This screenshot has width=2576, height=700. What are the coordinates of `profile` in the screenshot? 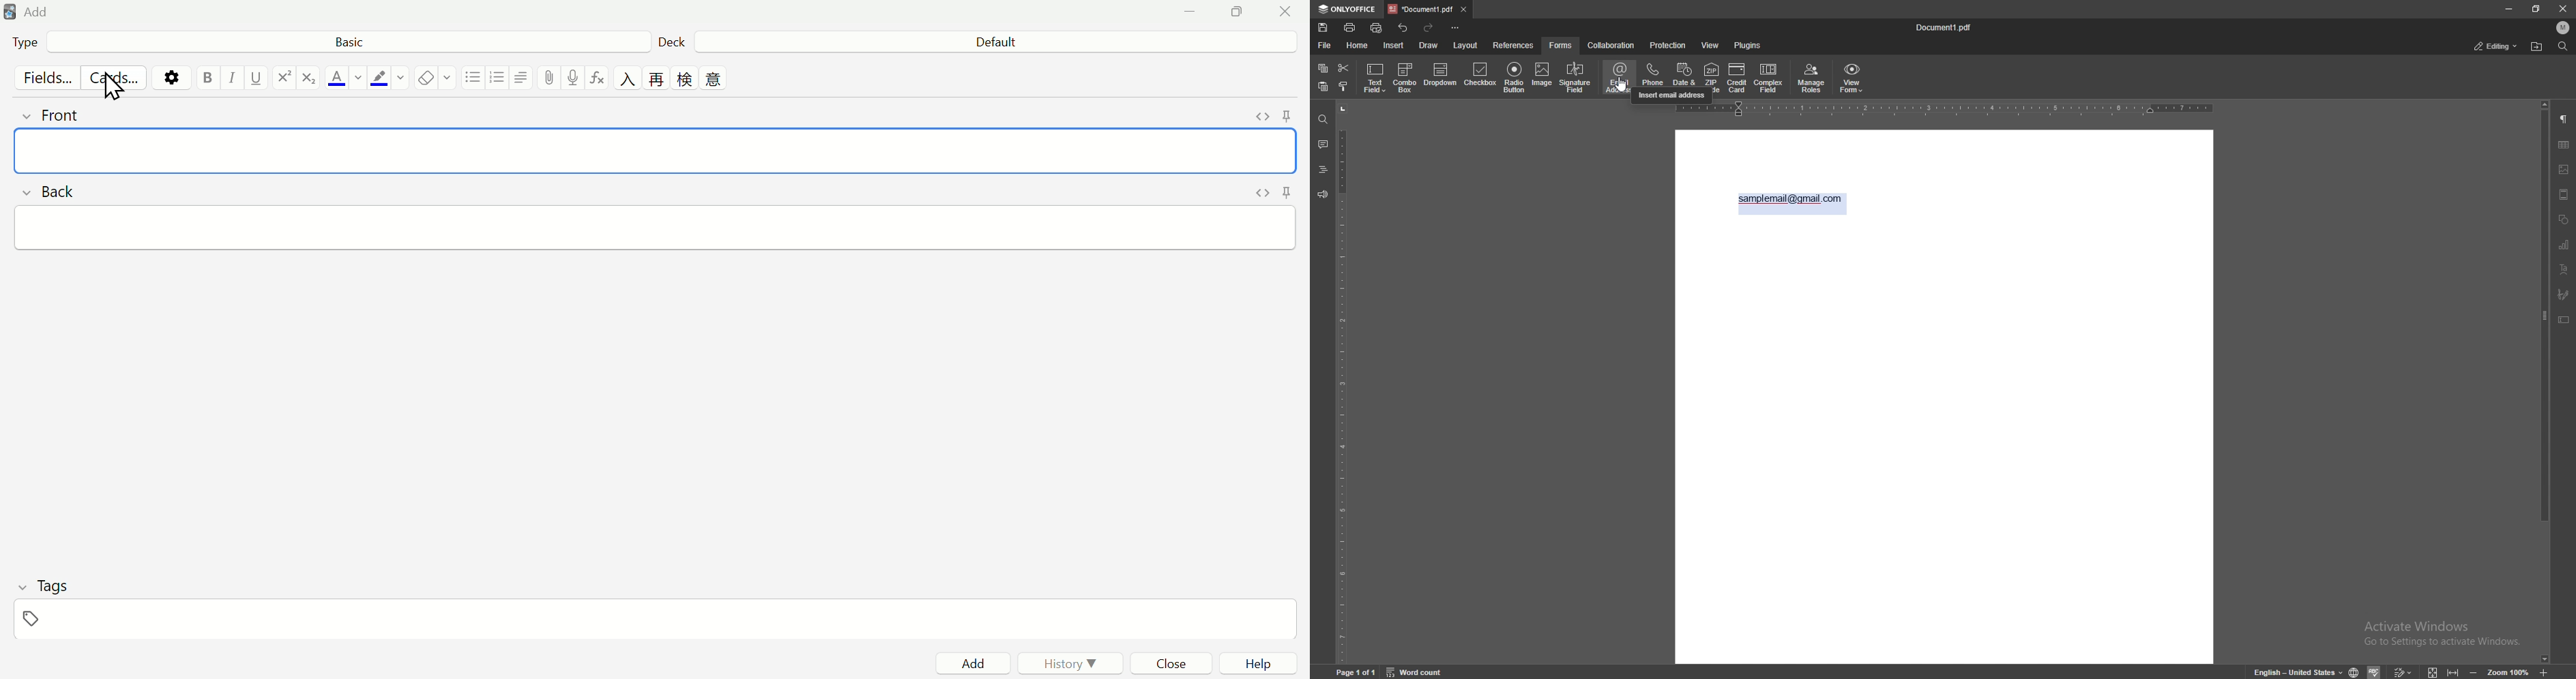 It's located at (2564, 28).